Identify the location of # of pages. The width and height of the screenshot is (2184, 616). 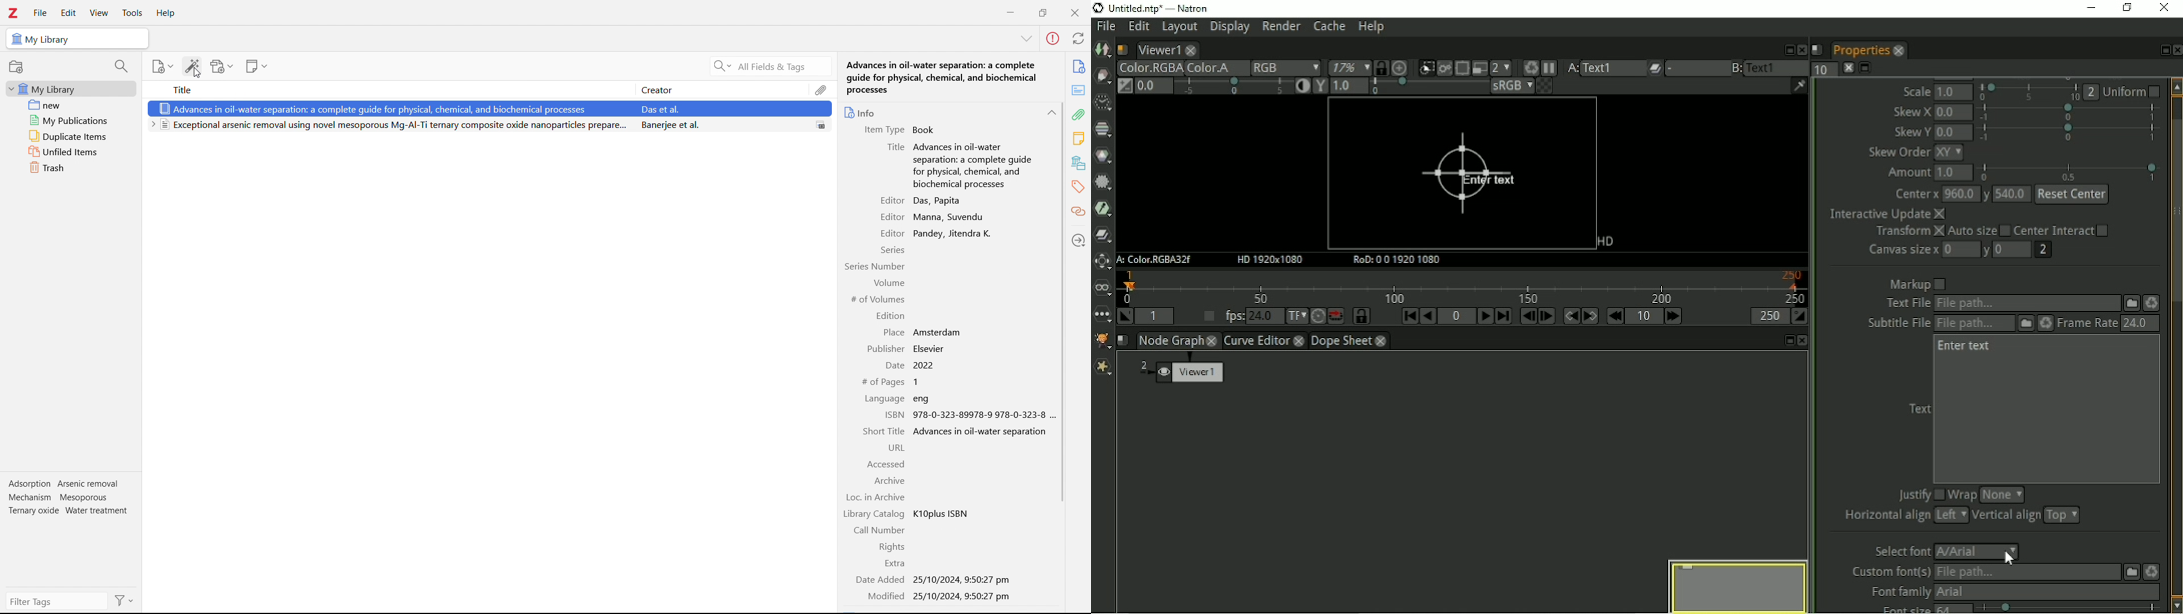
(884, 383).